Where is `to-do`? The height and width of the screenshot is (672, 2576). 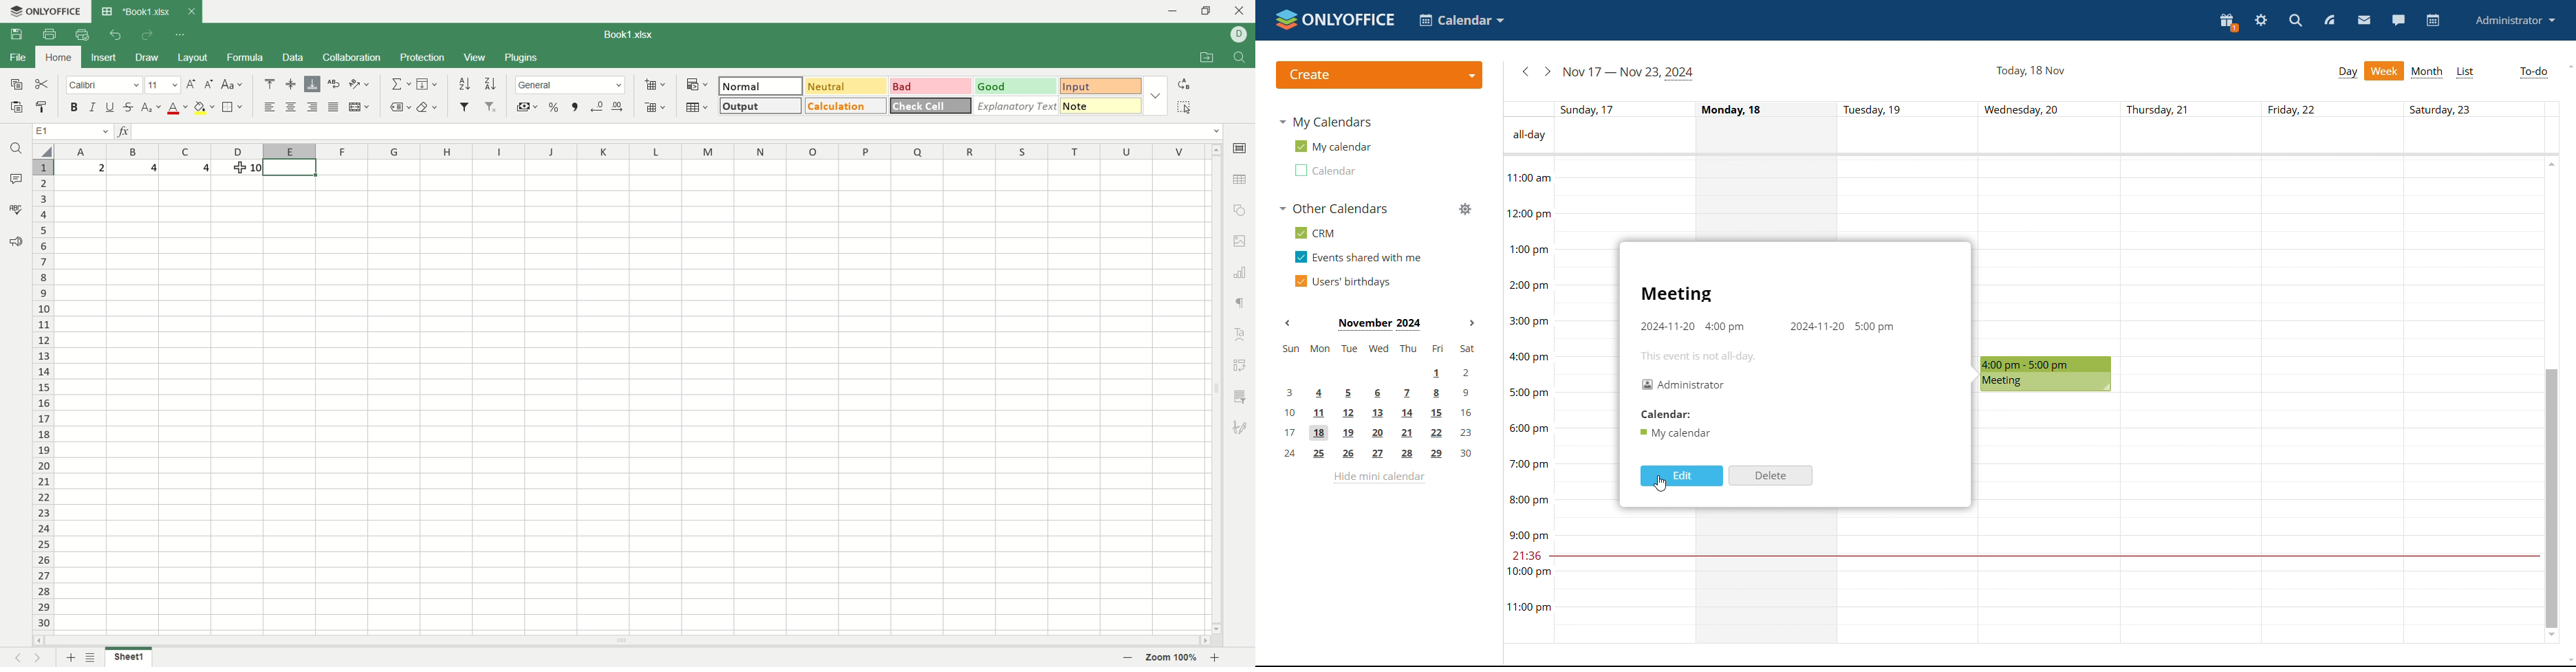
to-do is located at coordinates (2534, 73).